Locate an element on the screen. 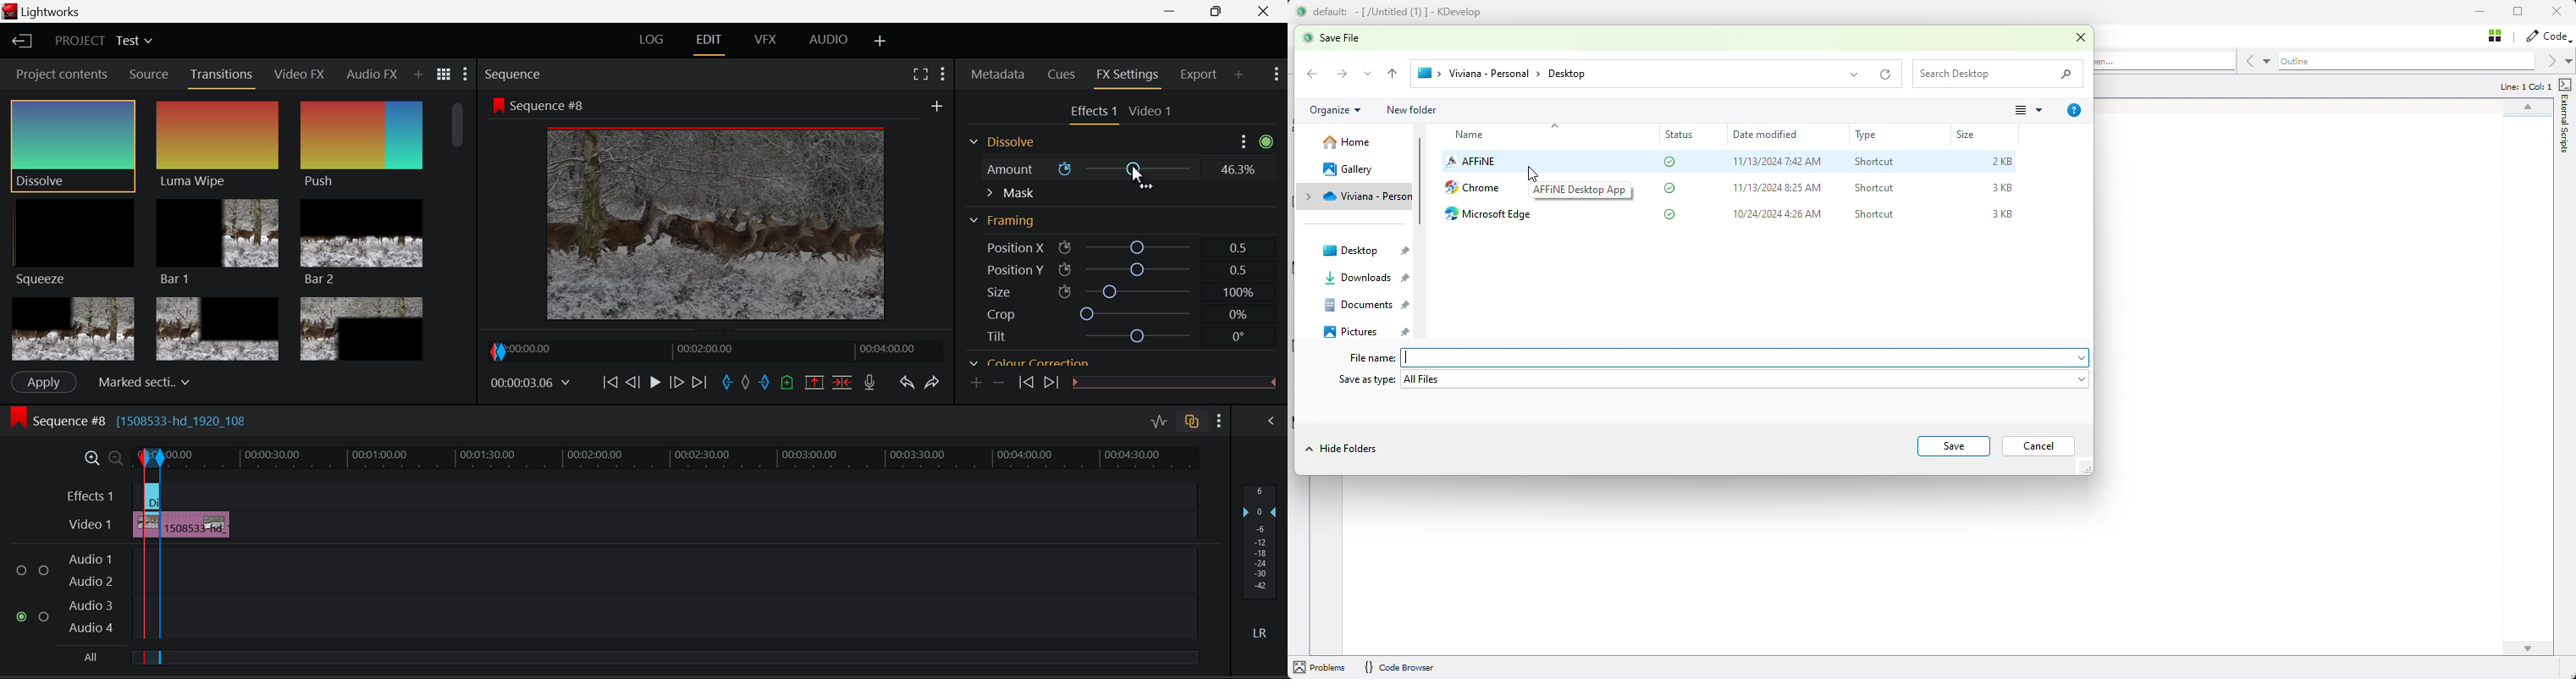 The width and height of the screenshot is (2576, 700). VFX Layout is located at coordinates (768, 41).